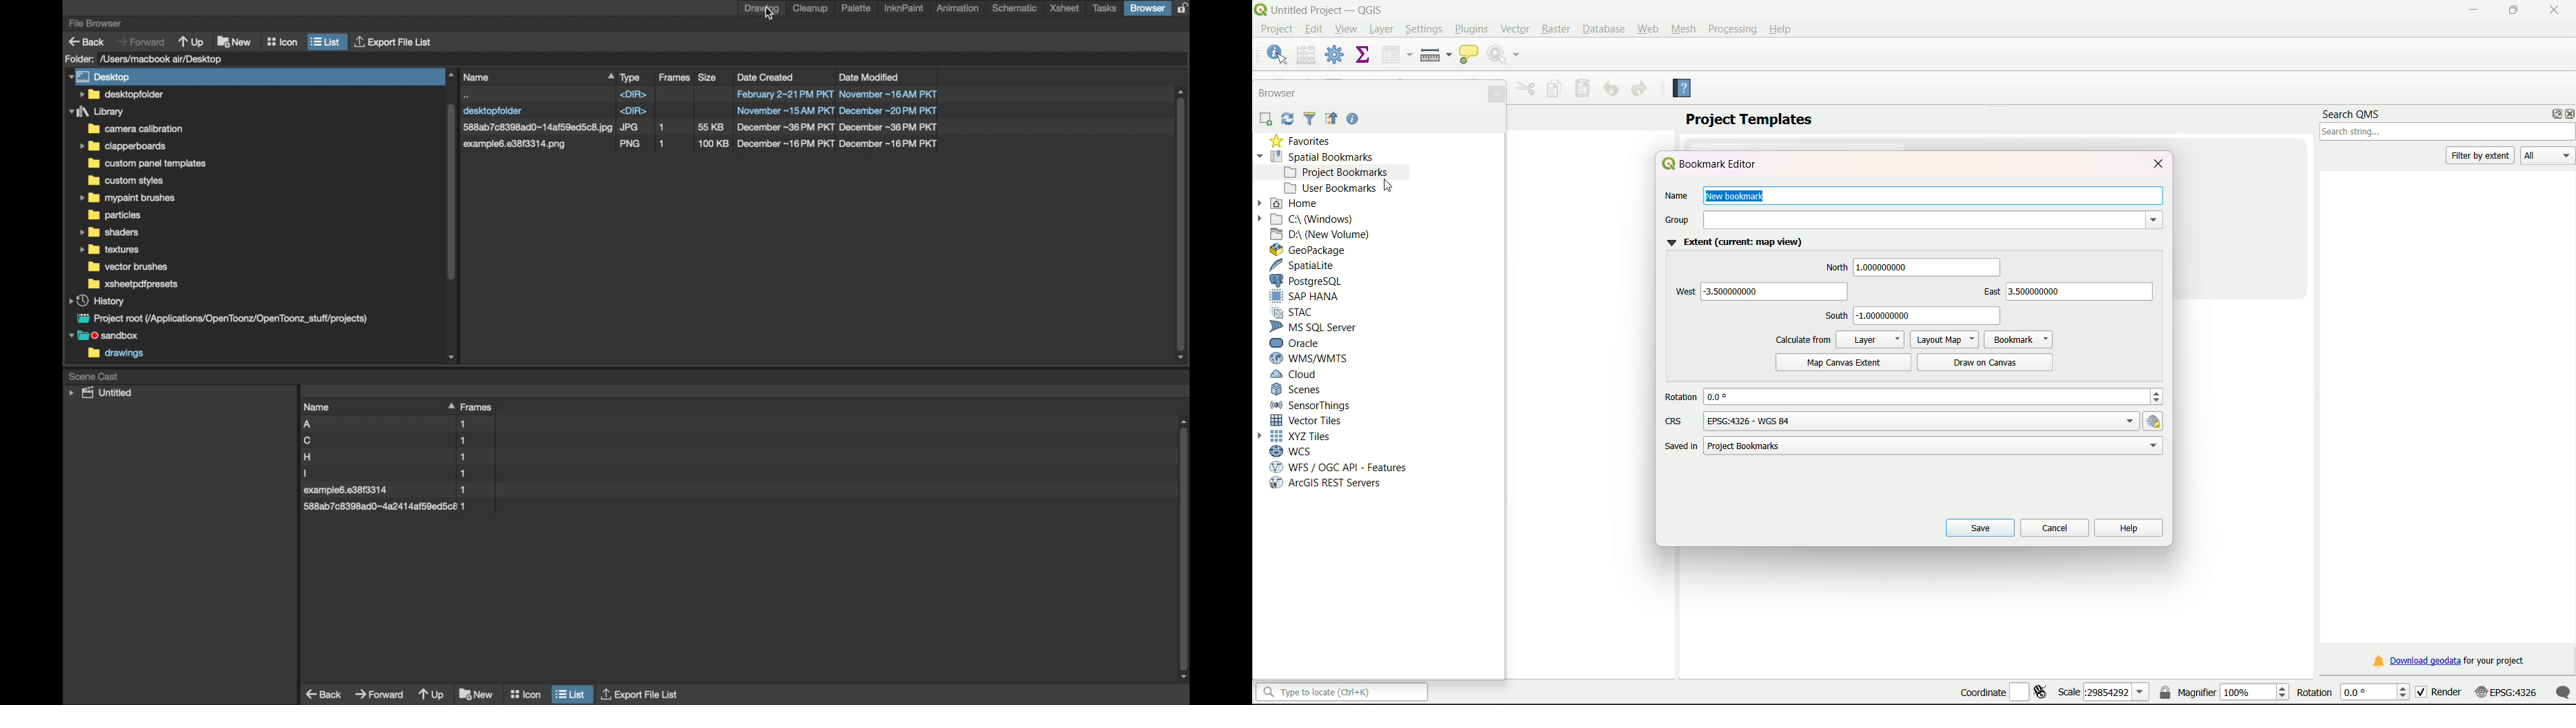  What do you see at coordinates (701, 127) in the screenshot?
I see `file` at bounding box center [701, 127].